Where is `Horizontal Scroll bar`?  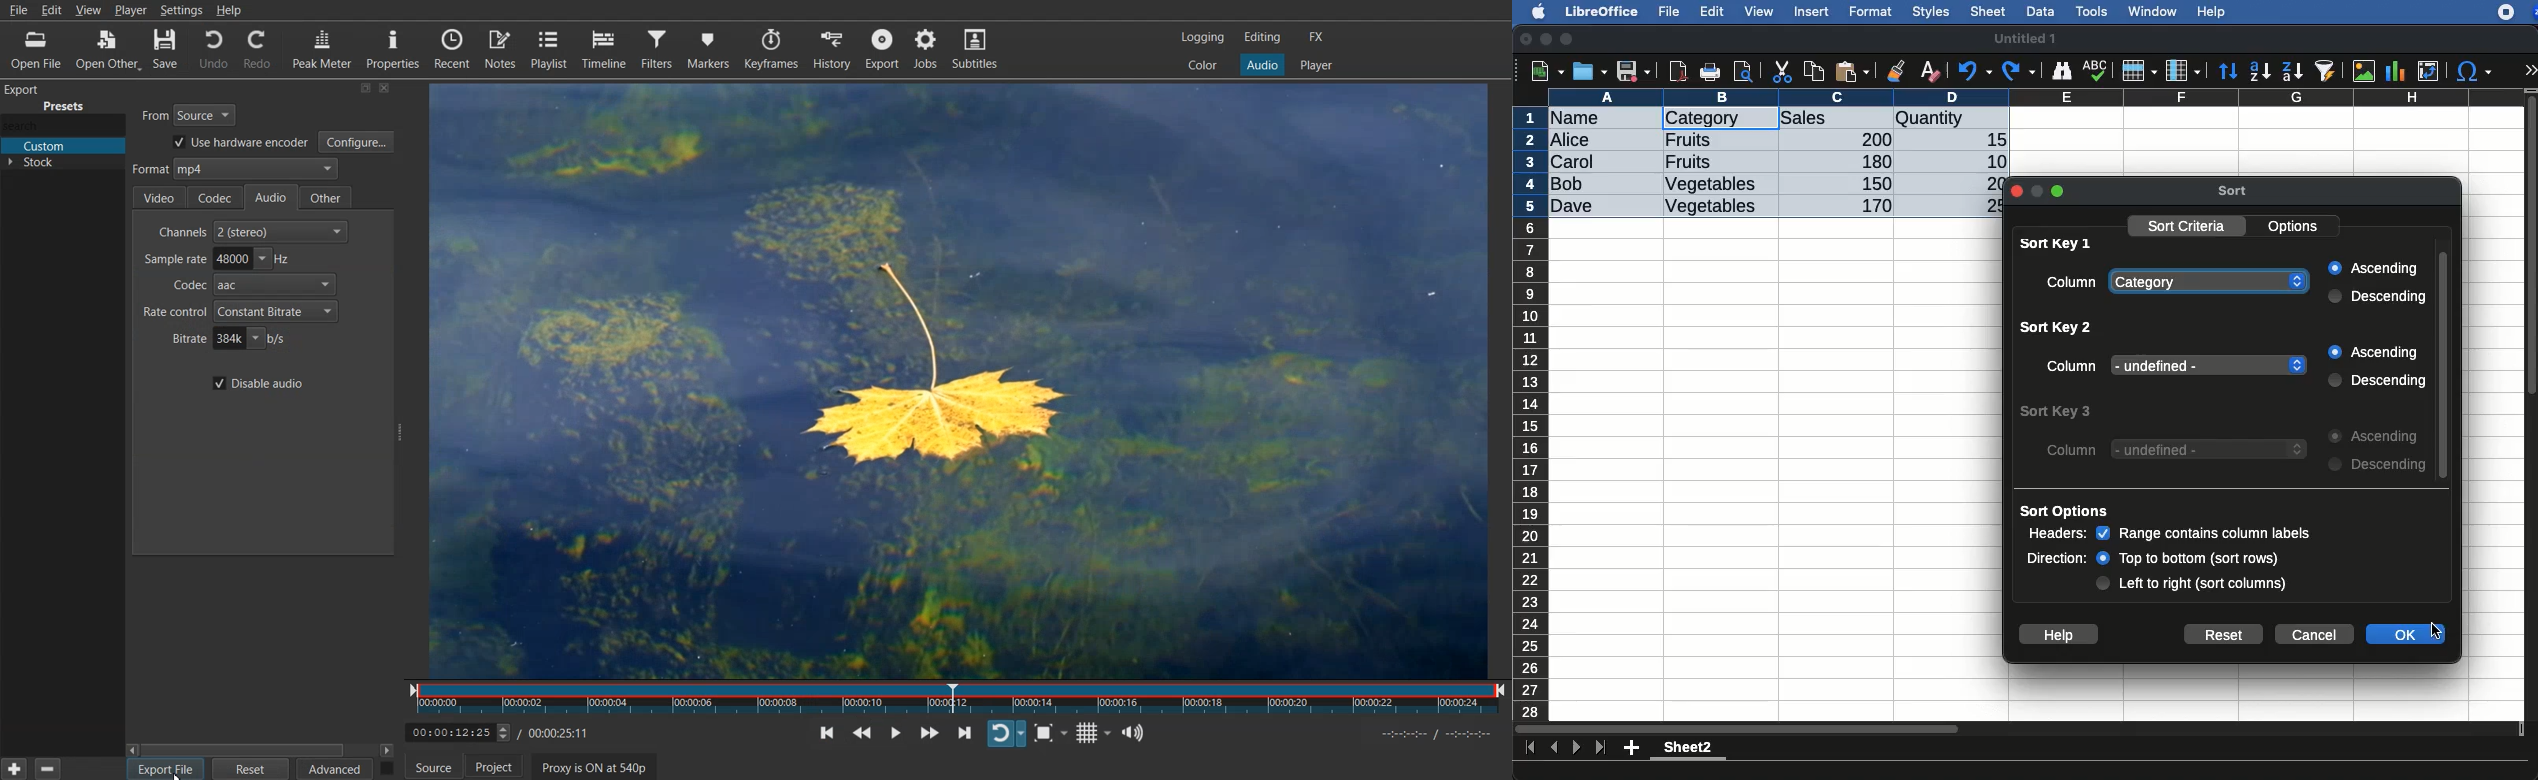
Horizontal Scroll bar is located at coordinates (262, 749).